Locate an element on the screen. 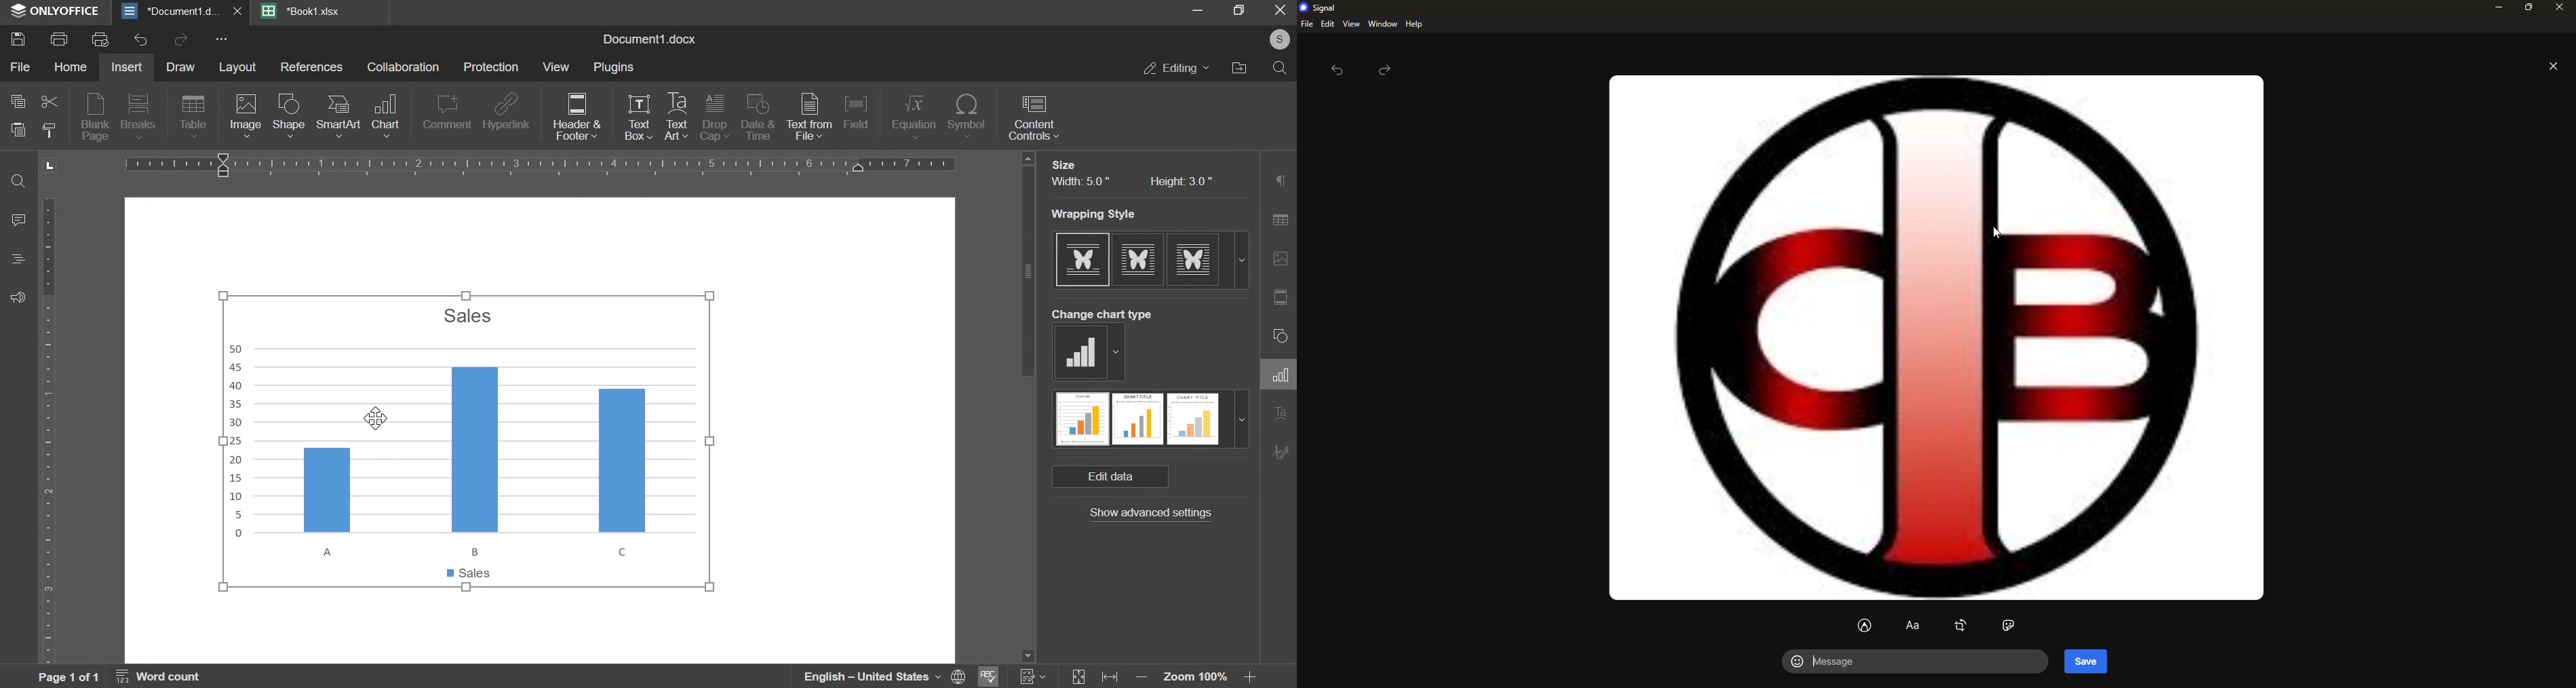  more options is located at coordinates (222, 41).